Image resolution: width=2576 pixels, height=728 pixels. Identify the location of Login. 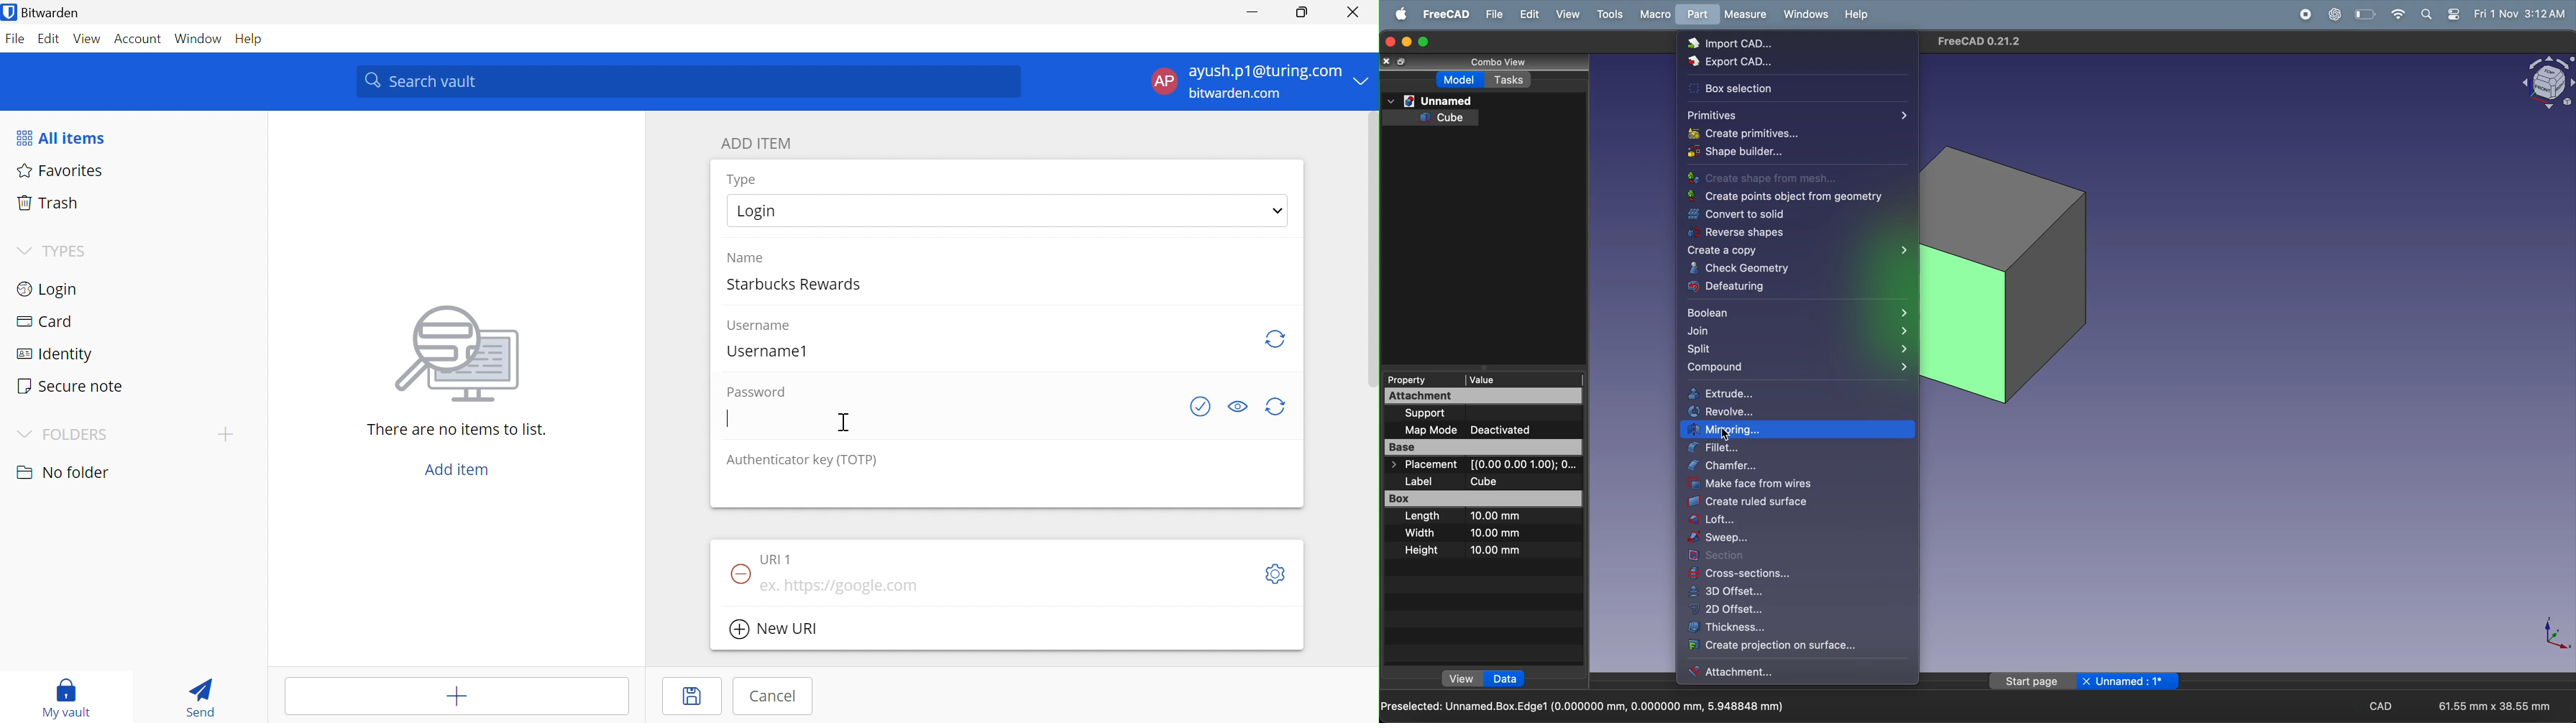
(762, 209).